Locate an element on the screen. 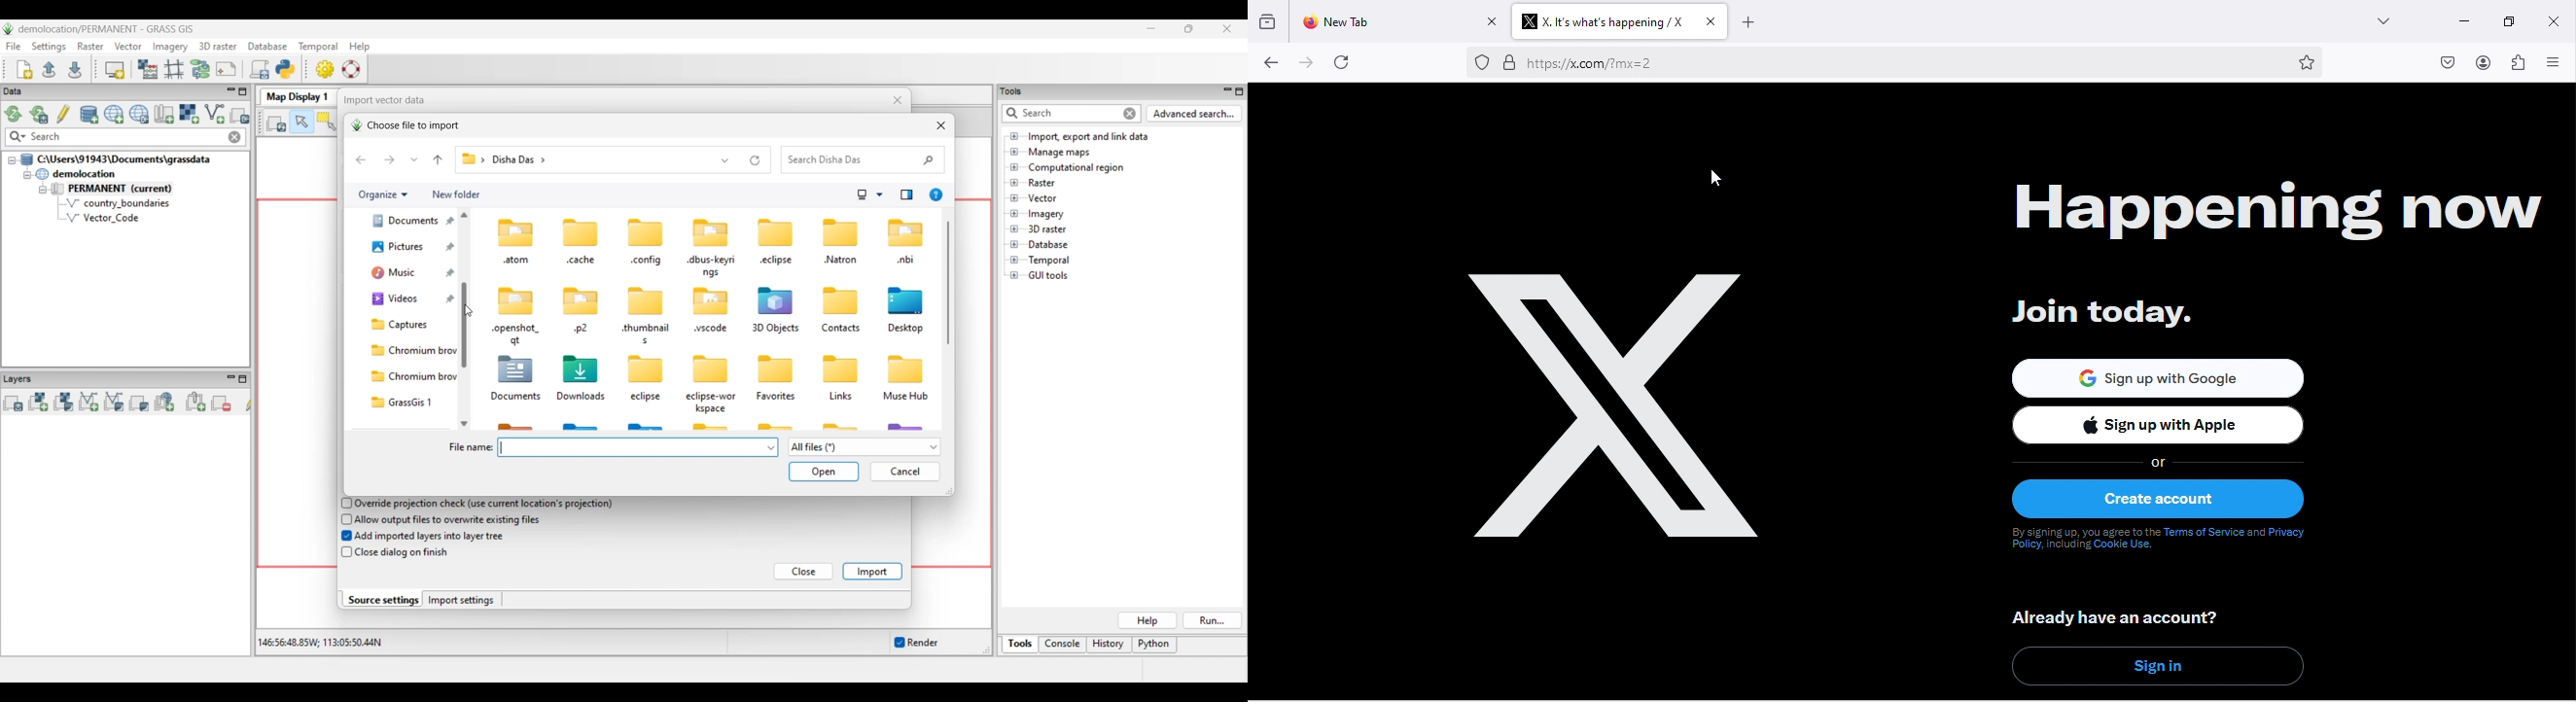  sign in is located at coordinates (2159, 666).